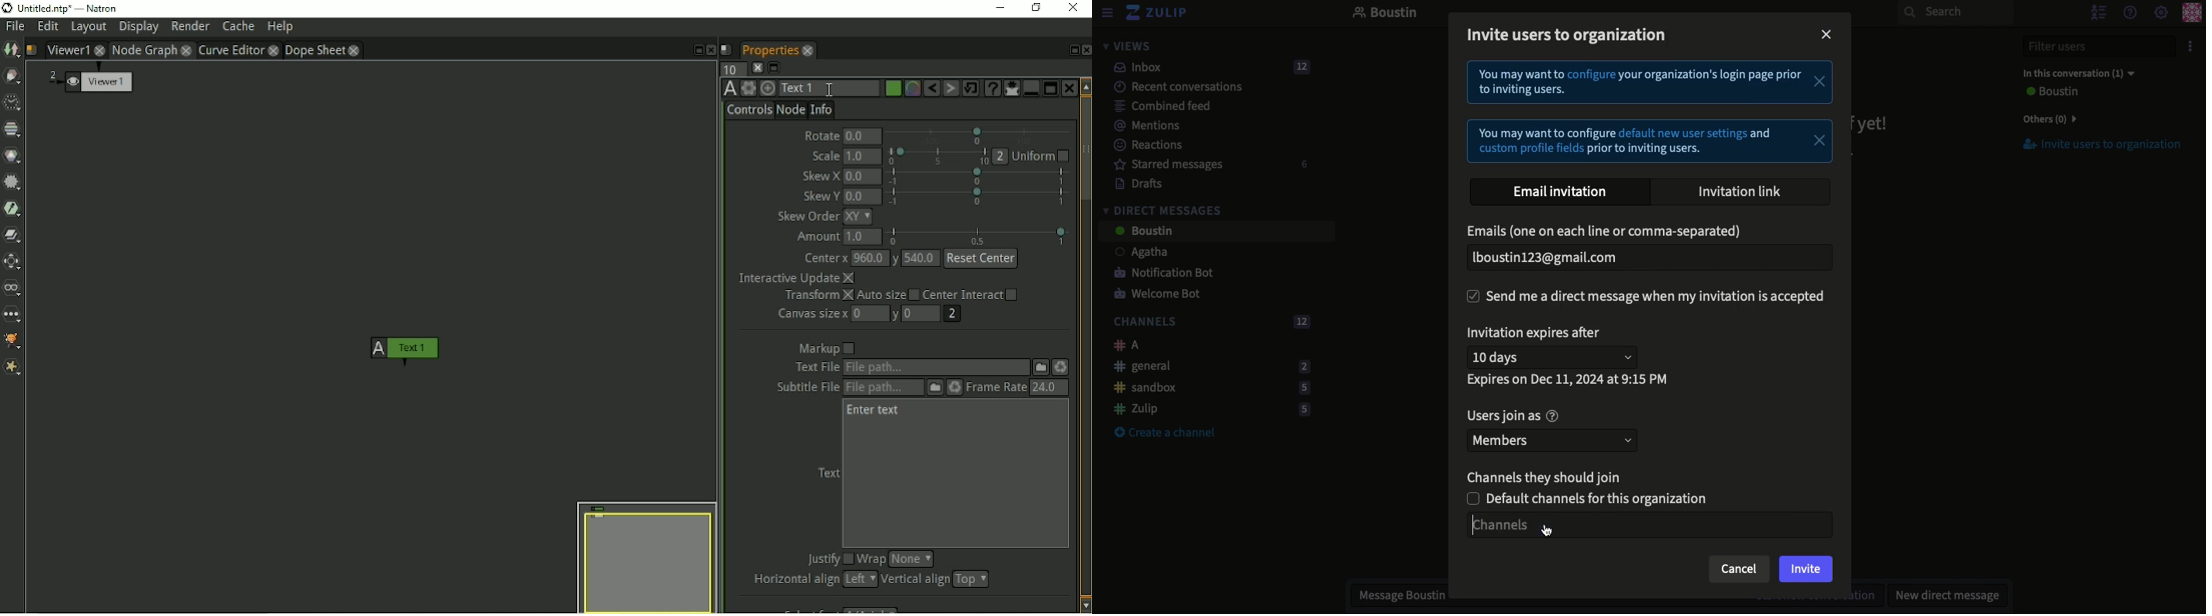 The height and width of the screenshot is (616, 2212). I want to click on Invitation expires after, so click(1538, 333).